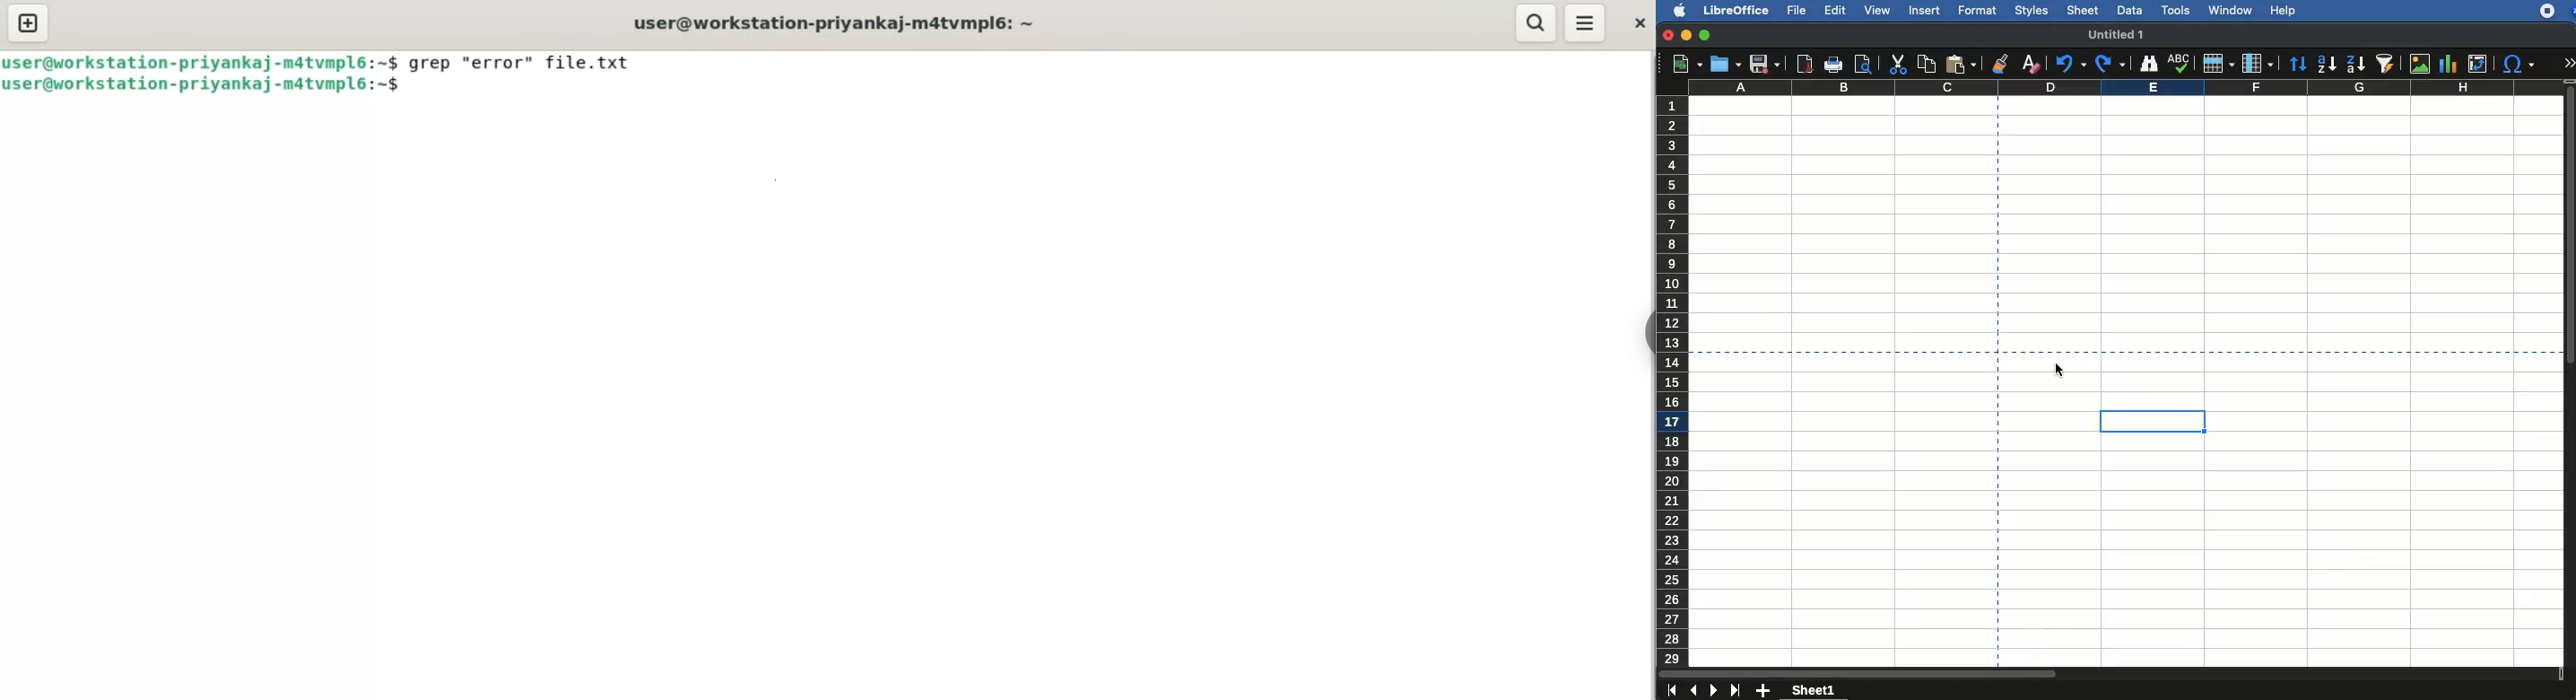  Describe the element at coordinates (2355, 66) in the screenshot. I see `descending` at that location.